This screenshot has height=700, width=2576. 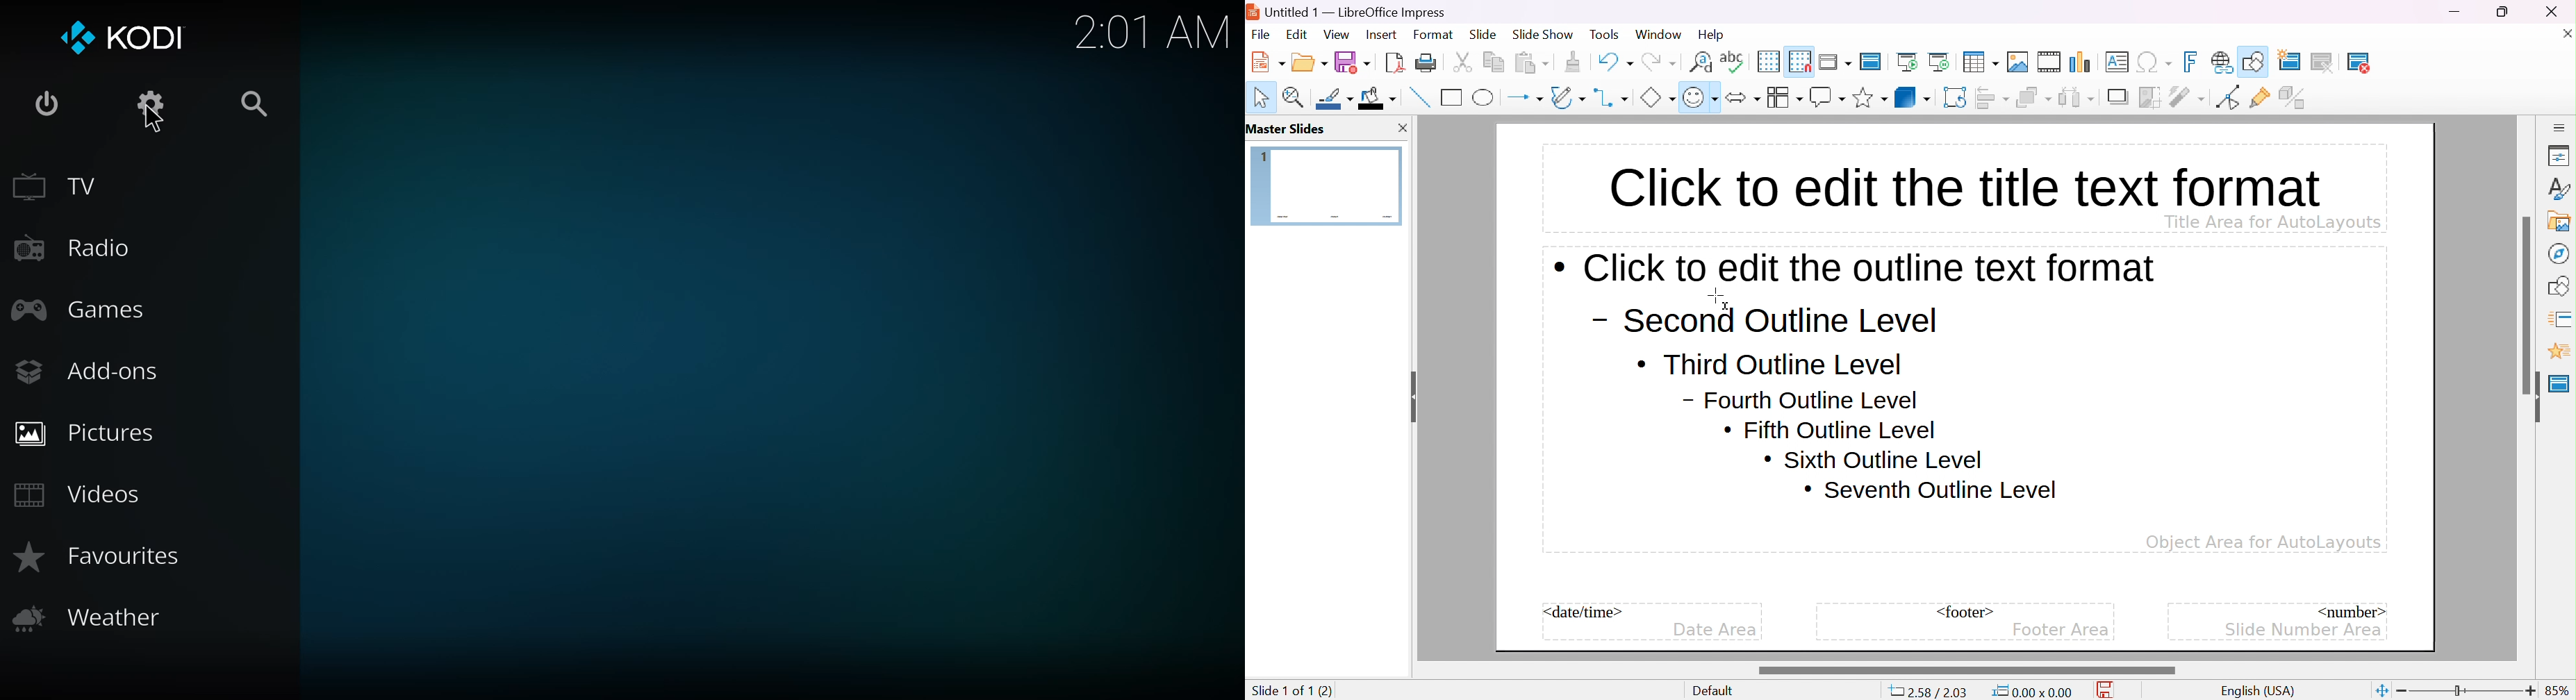 What do you see at coordinates (2120, 98) in the screenshot?
I see `shadow` at bounding box center [2120, 98].